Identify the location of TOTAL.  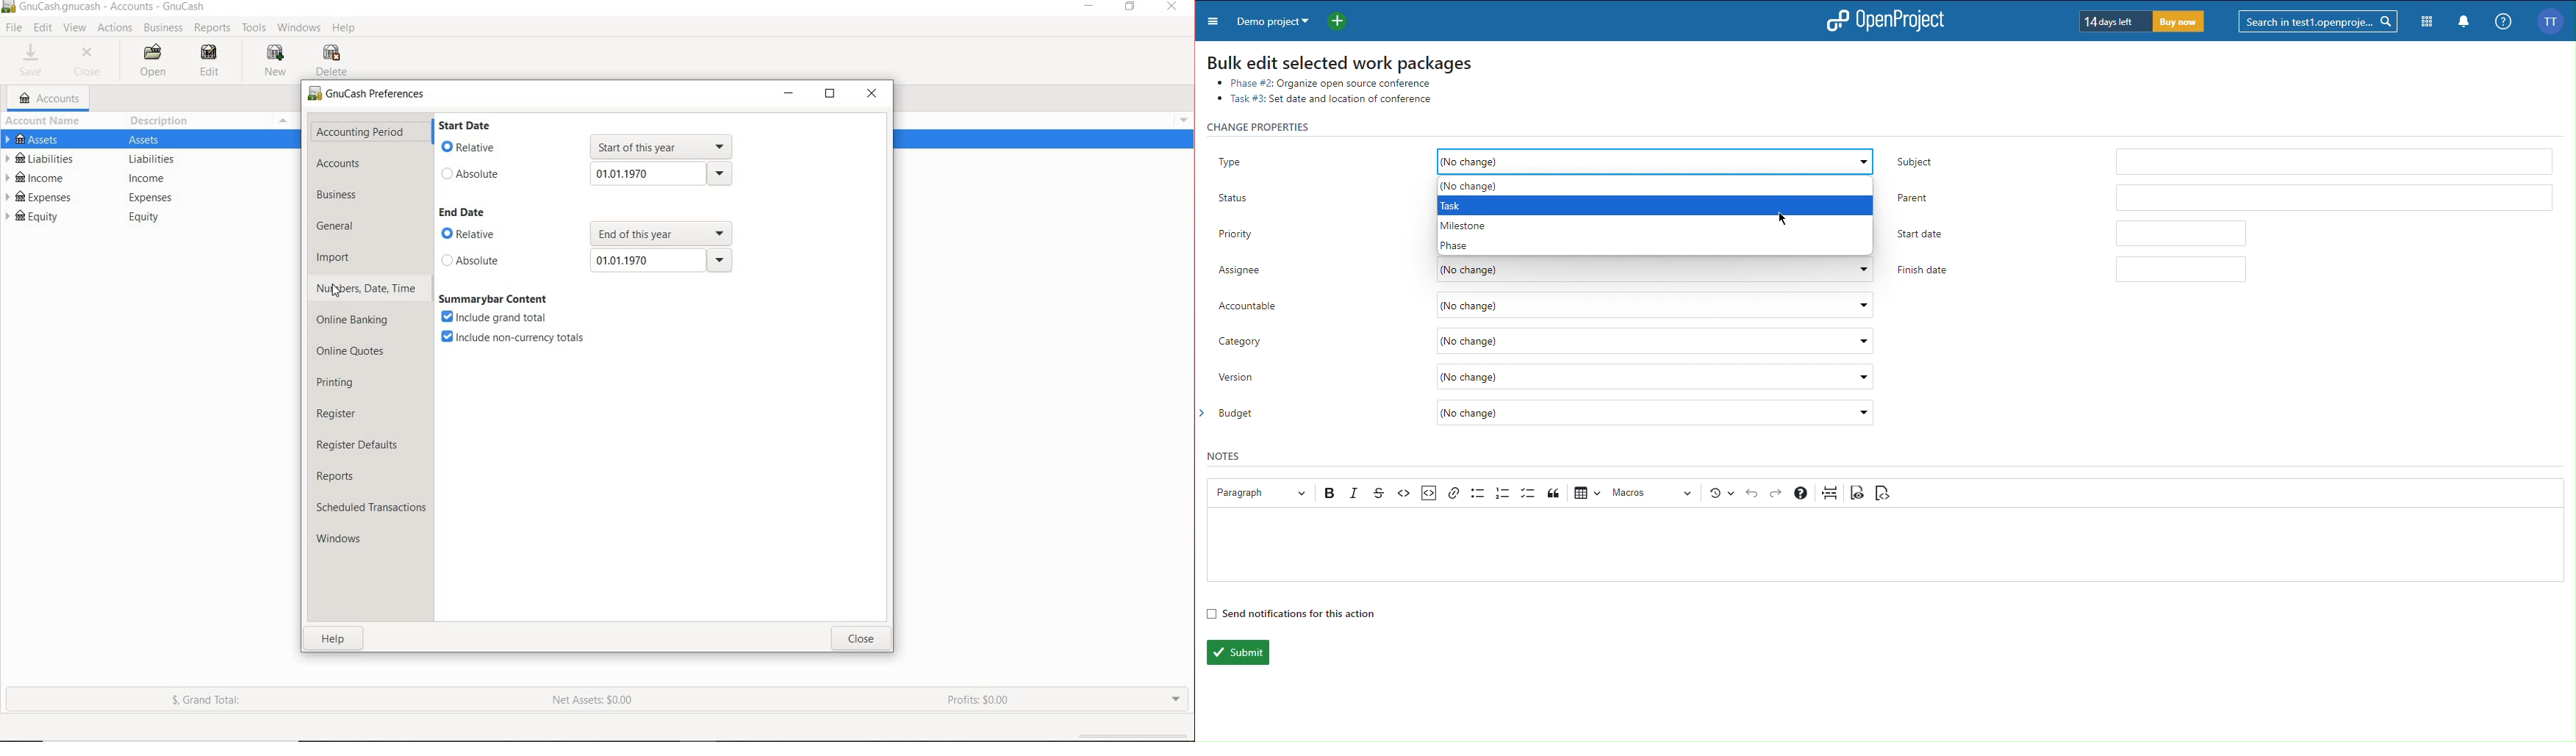
(291, 120).